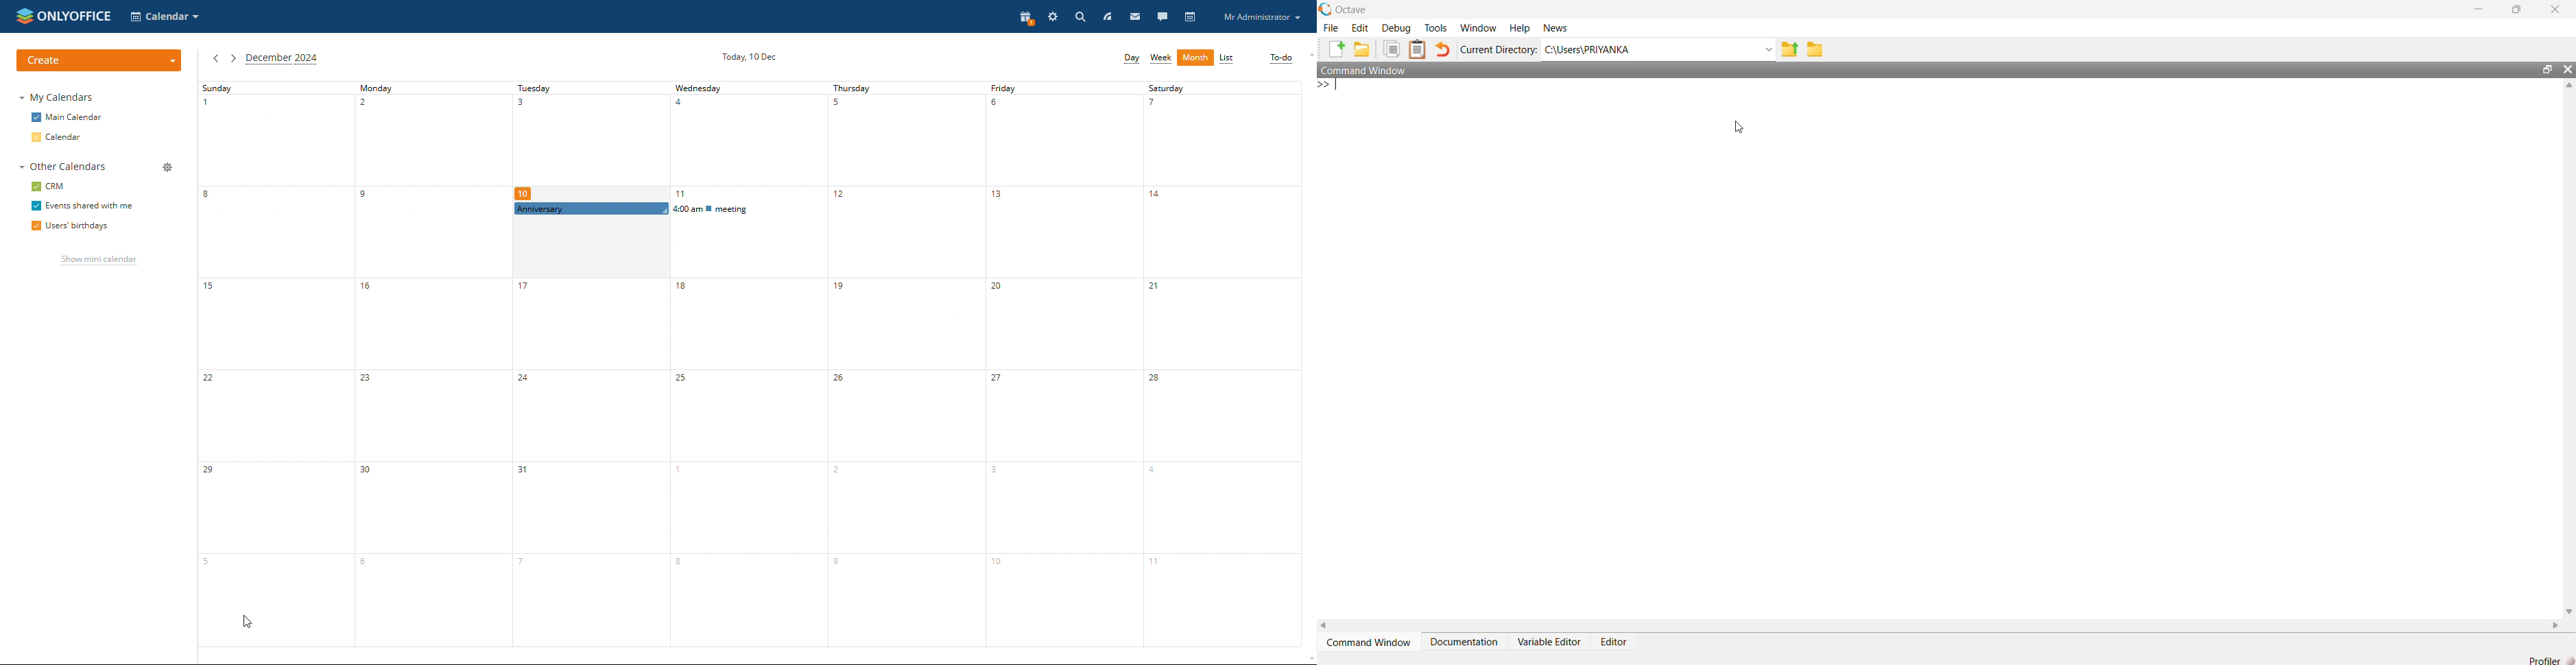 The height and width of the screenshot is (672, 2576). What do you see at coordinates (64, 15) in the screenshot?
I see `logo` at bounding box center [64, 15].